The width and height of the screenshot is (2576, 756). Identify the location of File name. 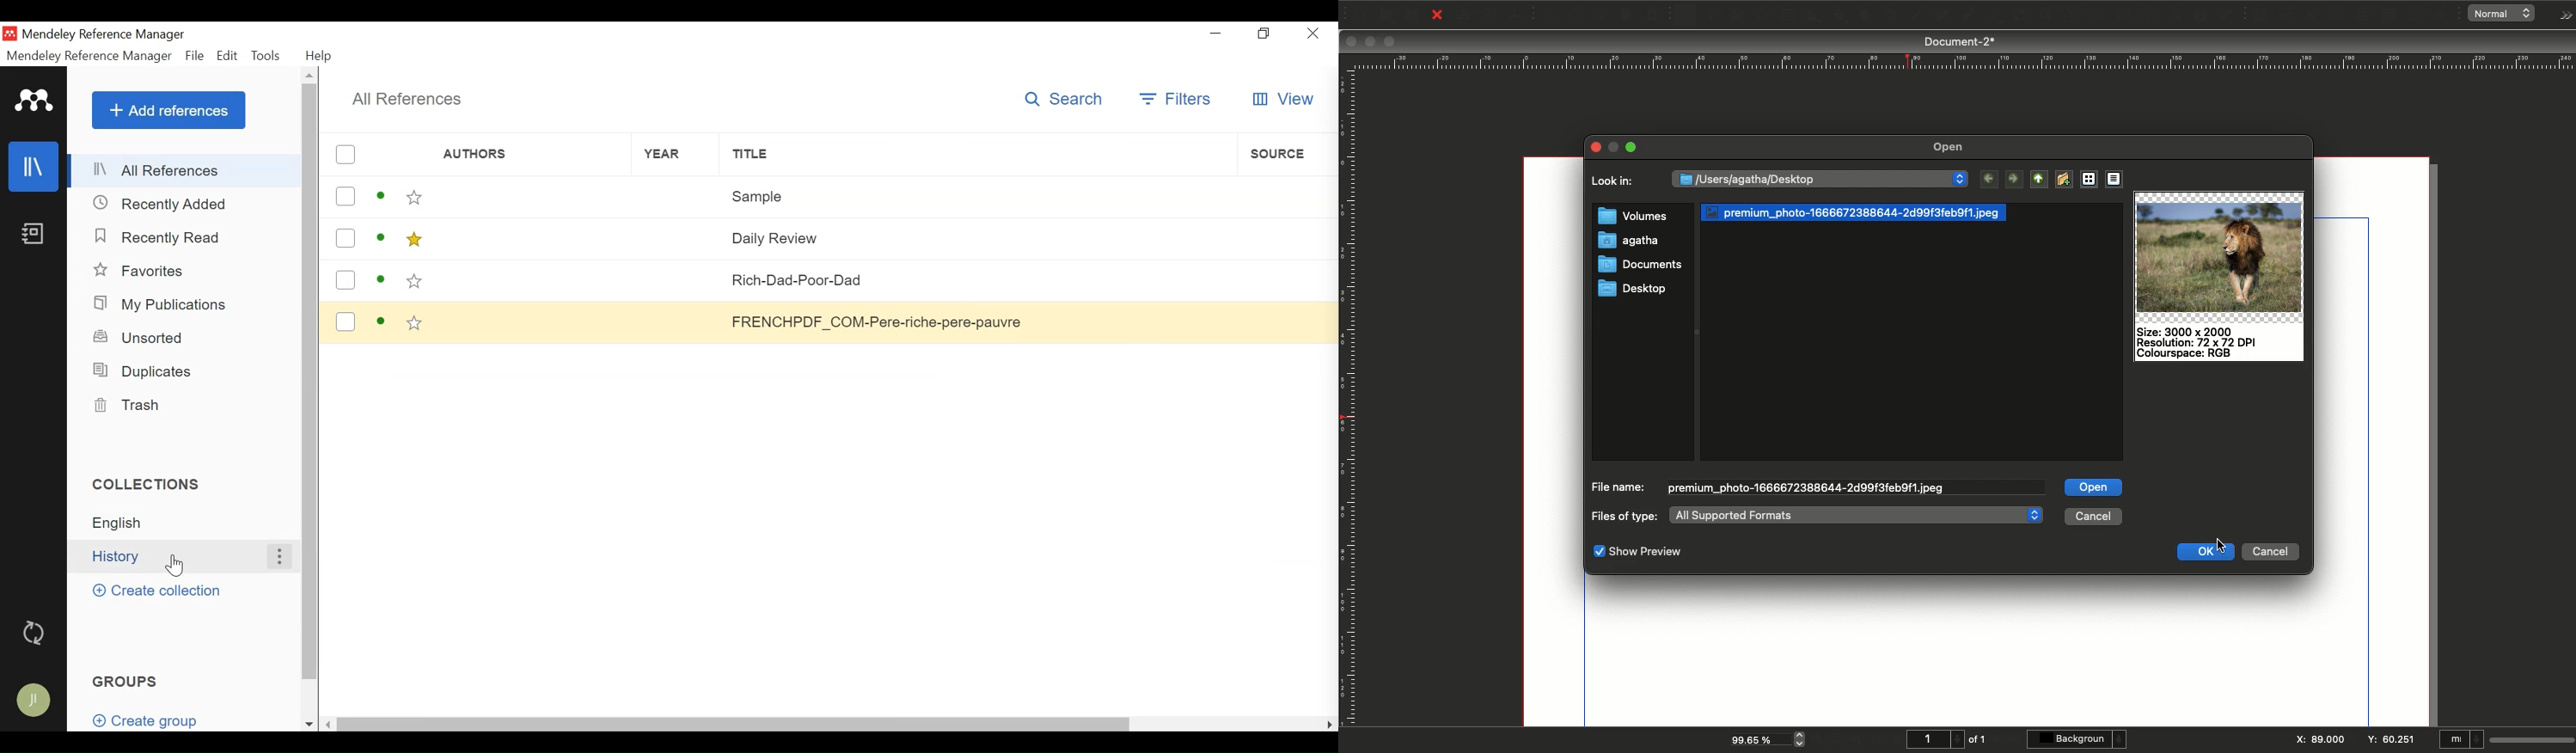
(1618, 487).